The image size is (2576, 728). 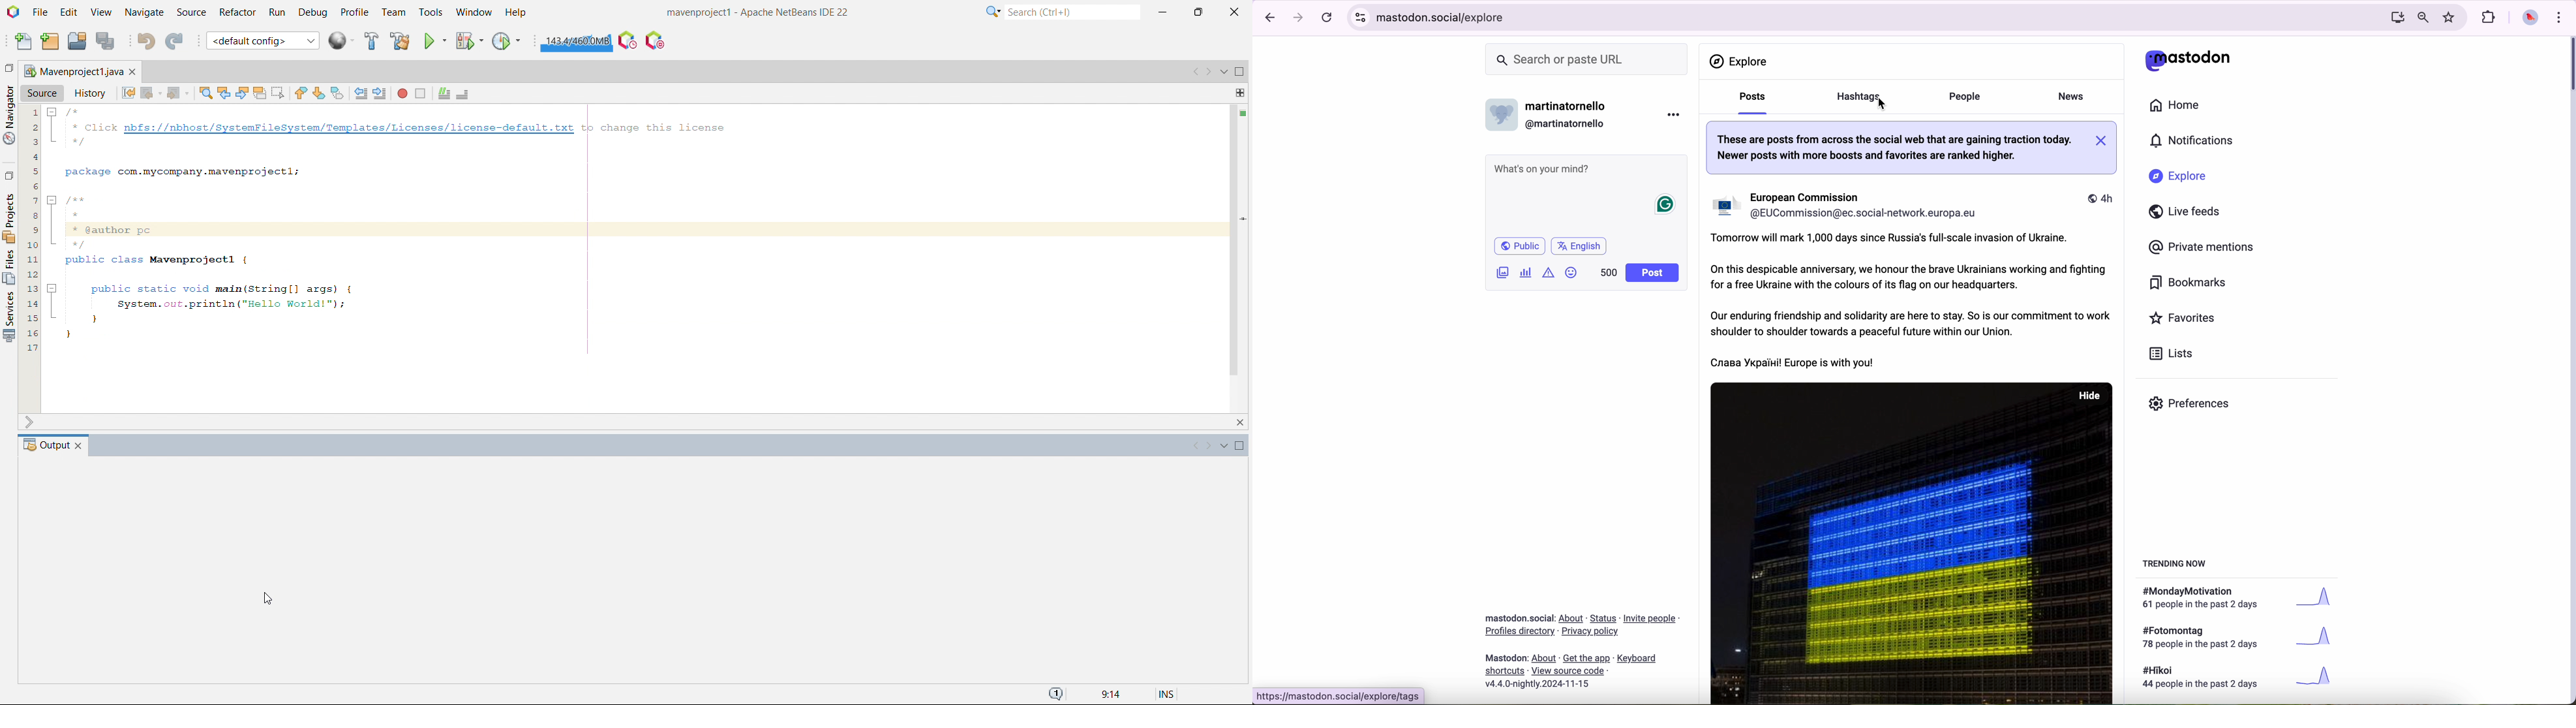 What do you see at coordinates (76, 74) in the screenshot?
I see `project window` at bounding box center [76, 74].